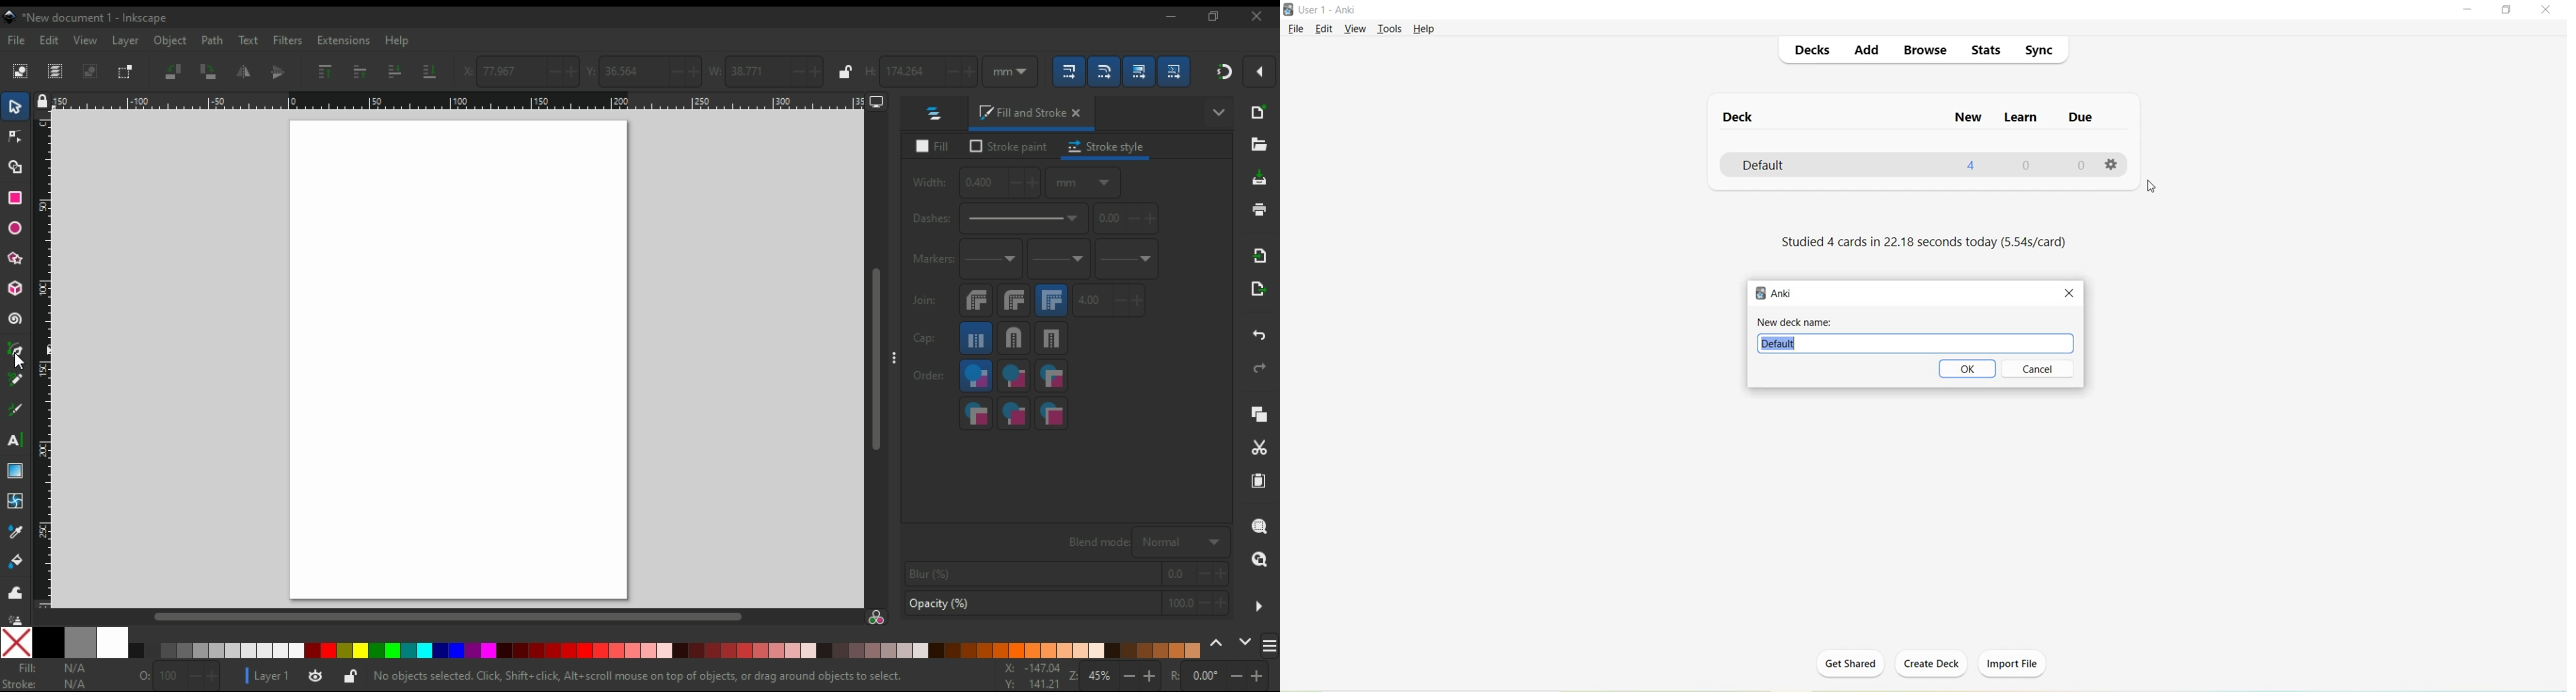 This screenshot has width=2576, height=700. I want to click on Decks, so click(1812, 51).